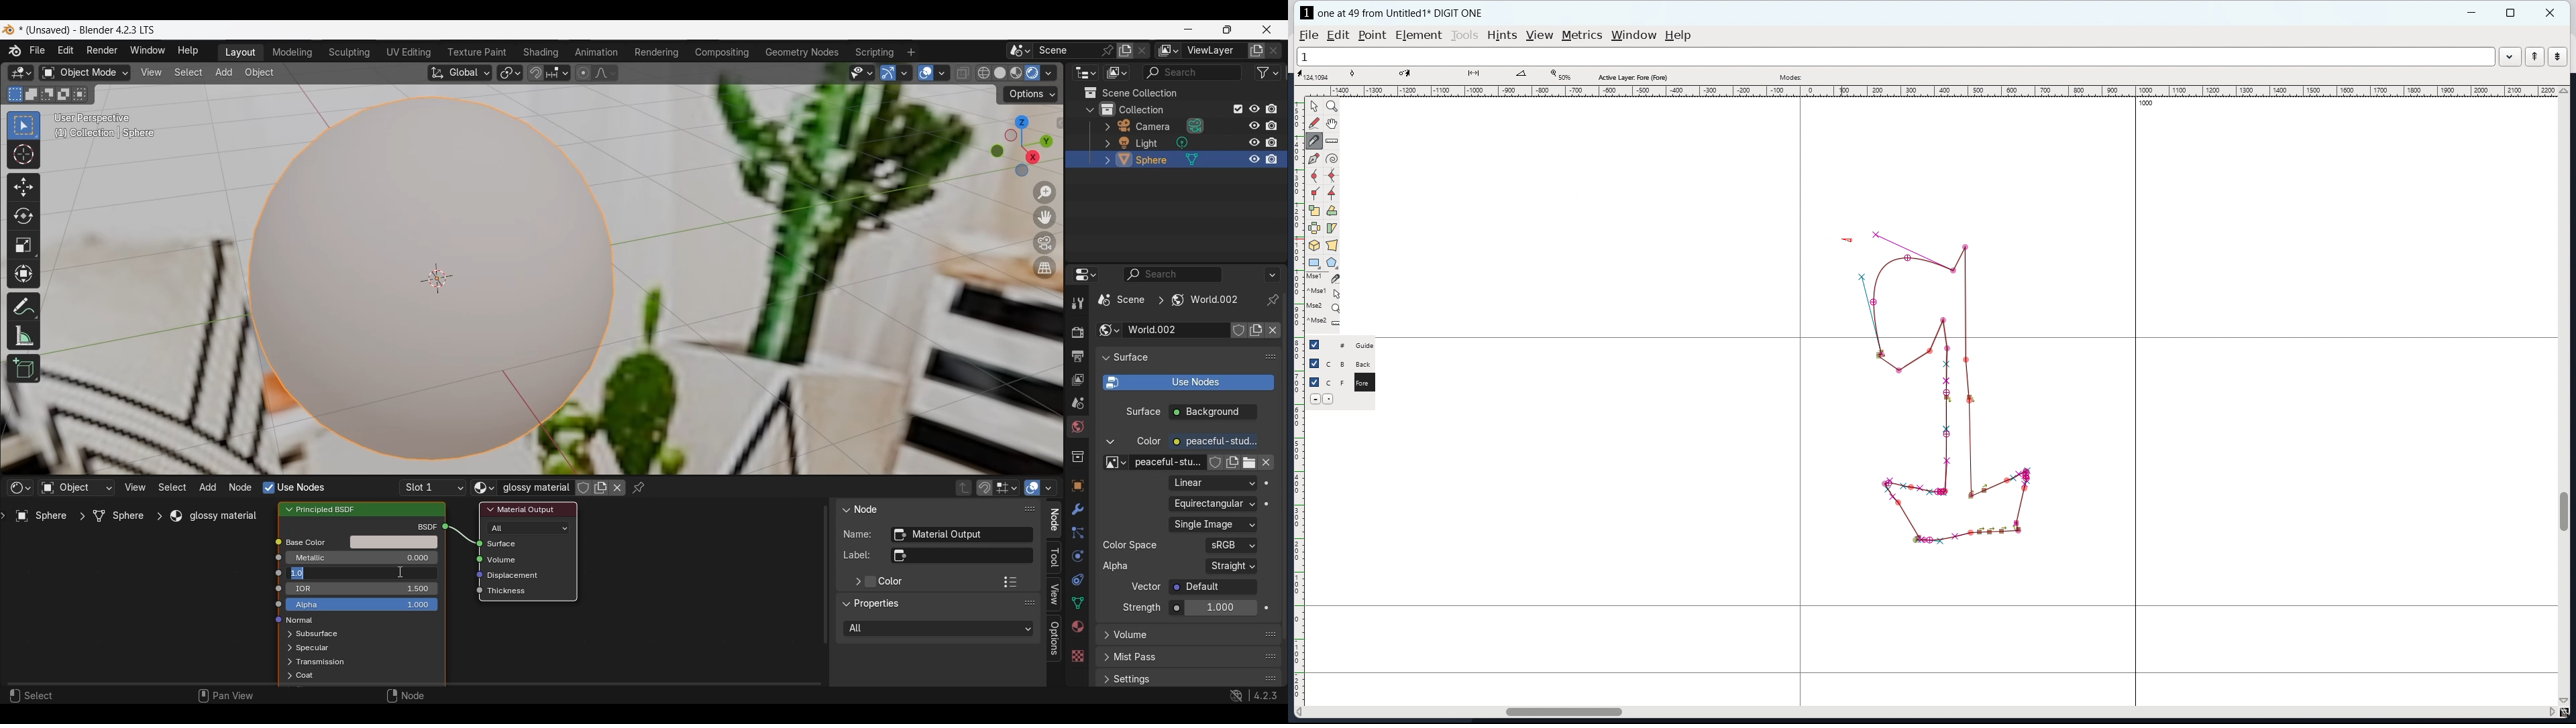 This screenshot has width=2576, height=728. I want to click on vertical scrollbar, so click(2566, 511).